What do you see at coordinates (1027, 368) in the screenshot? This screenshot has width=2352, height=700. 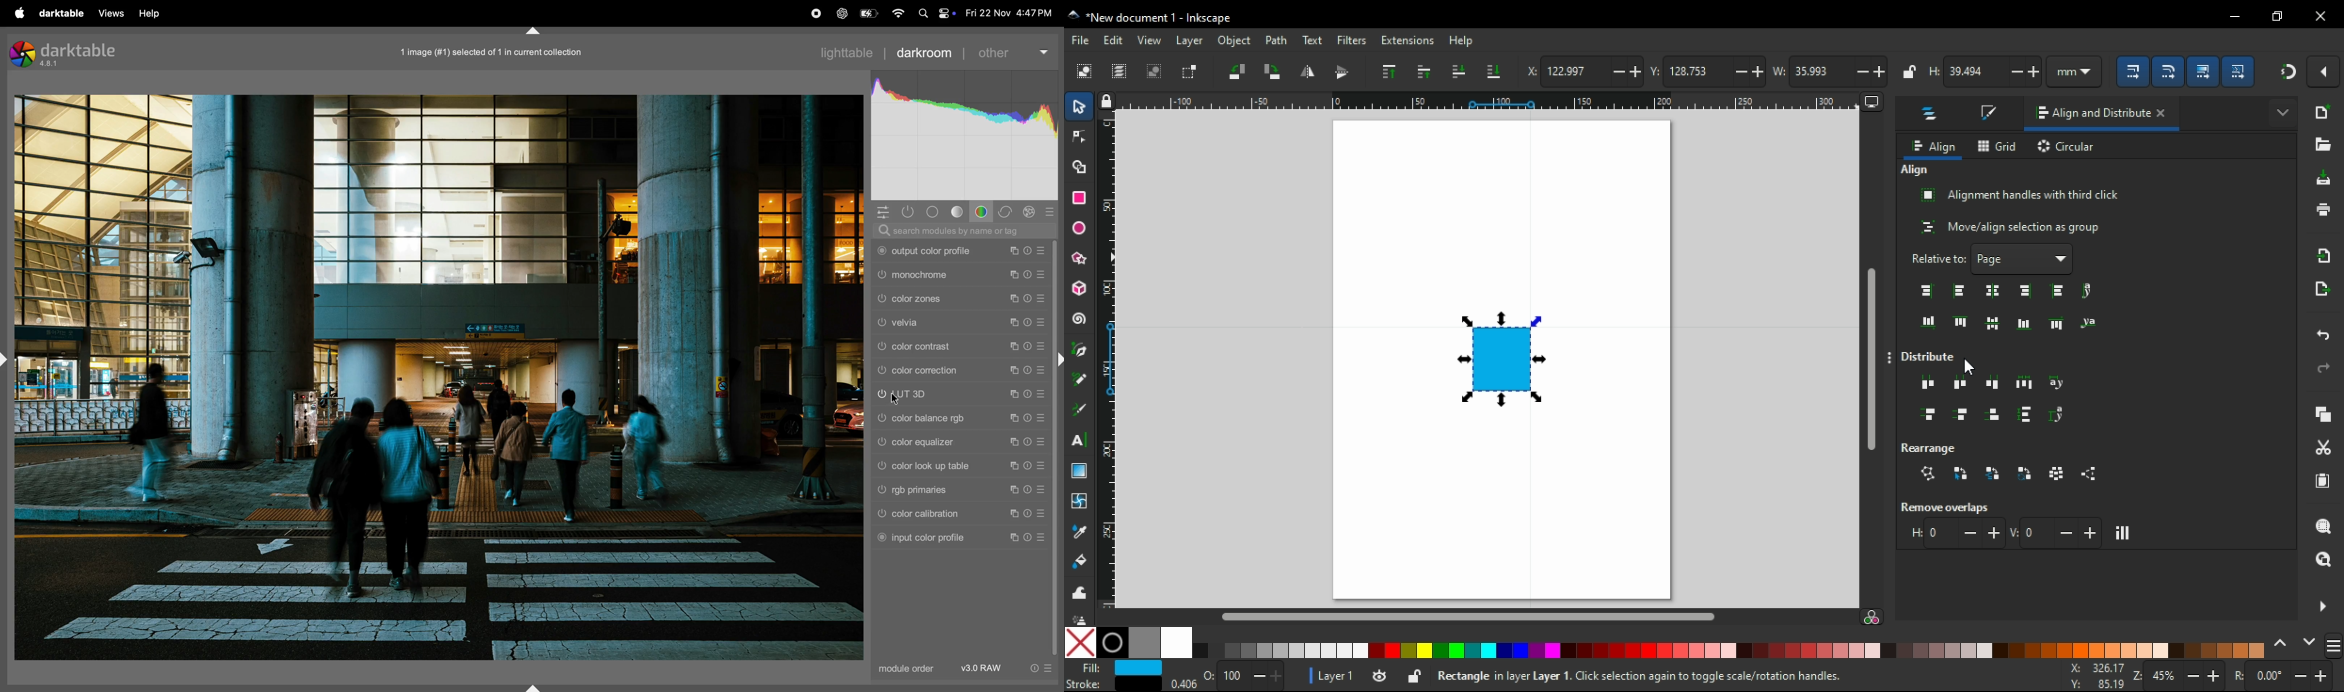 I see `reset` at bounding box center [1027, 368].